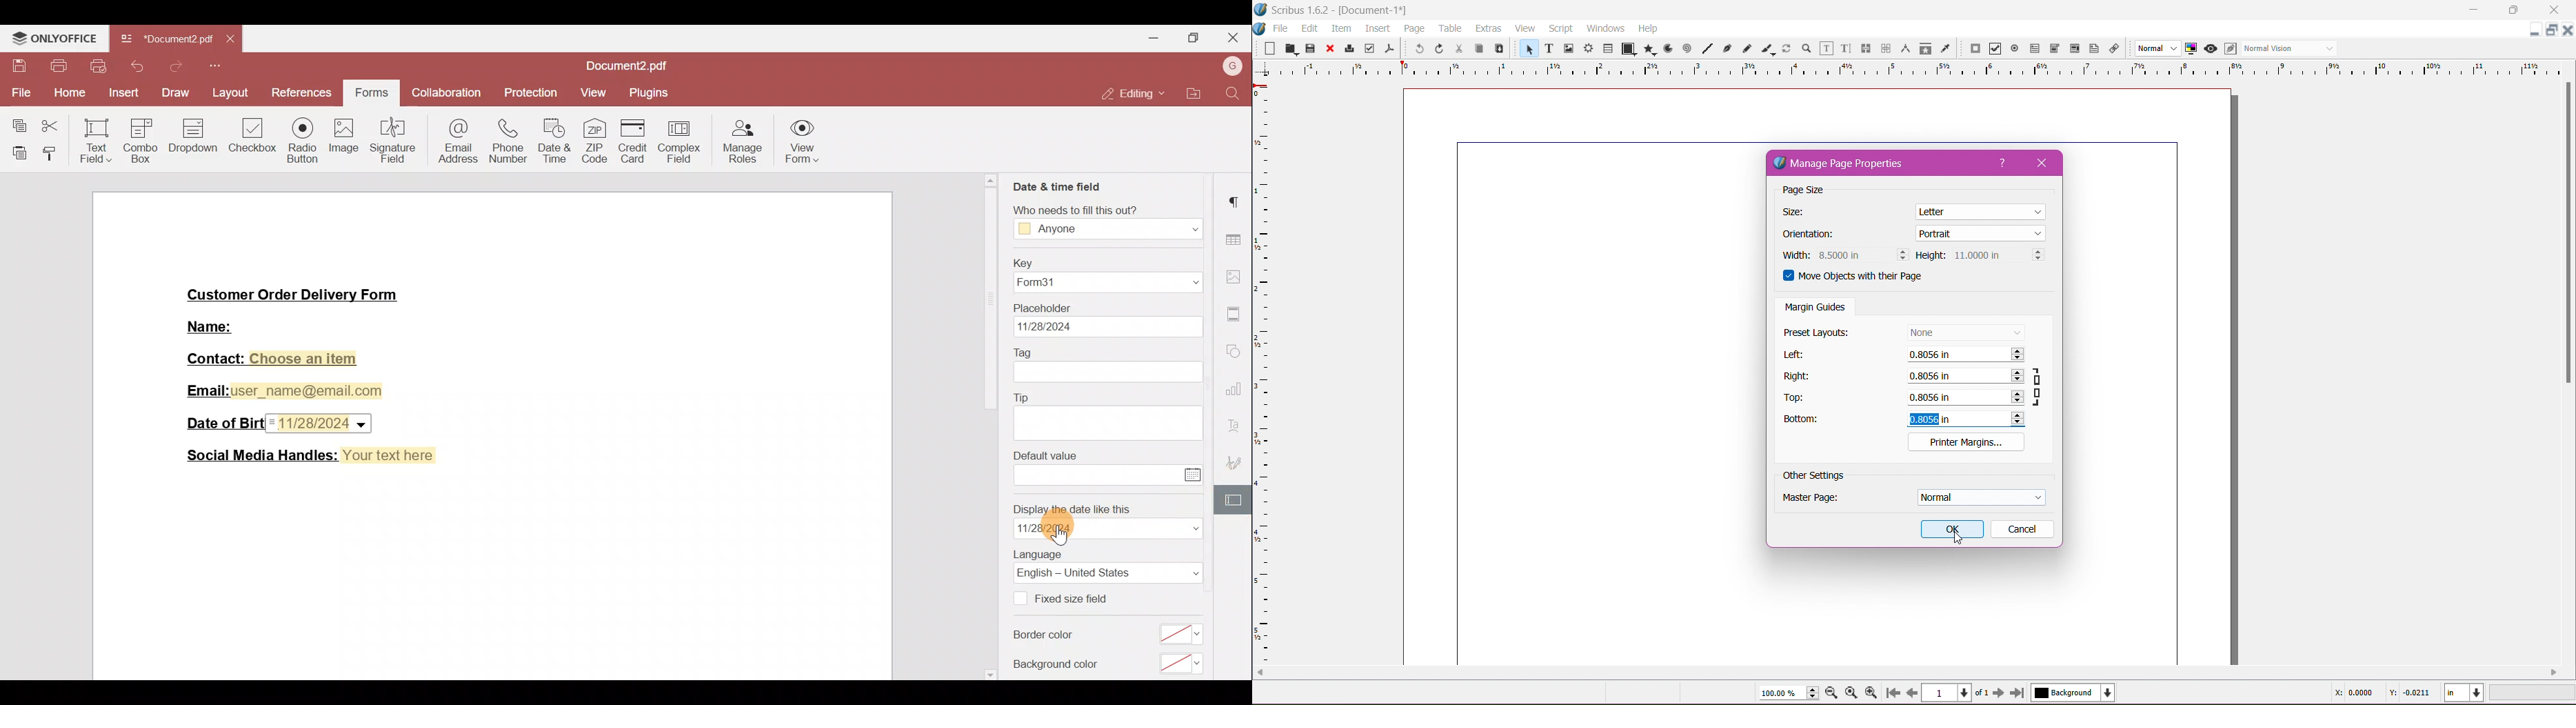 This screenshot has width=2576, height=728. I want to click on Print, so click(1349, 48).